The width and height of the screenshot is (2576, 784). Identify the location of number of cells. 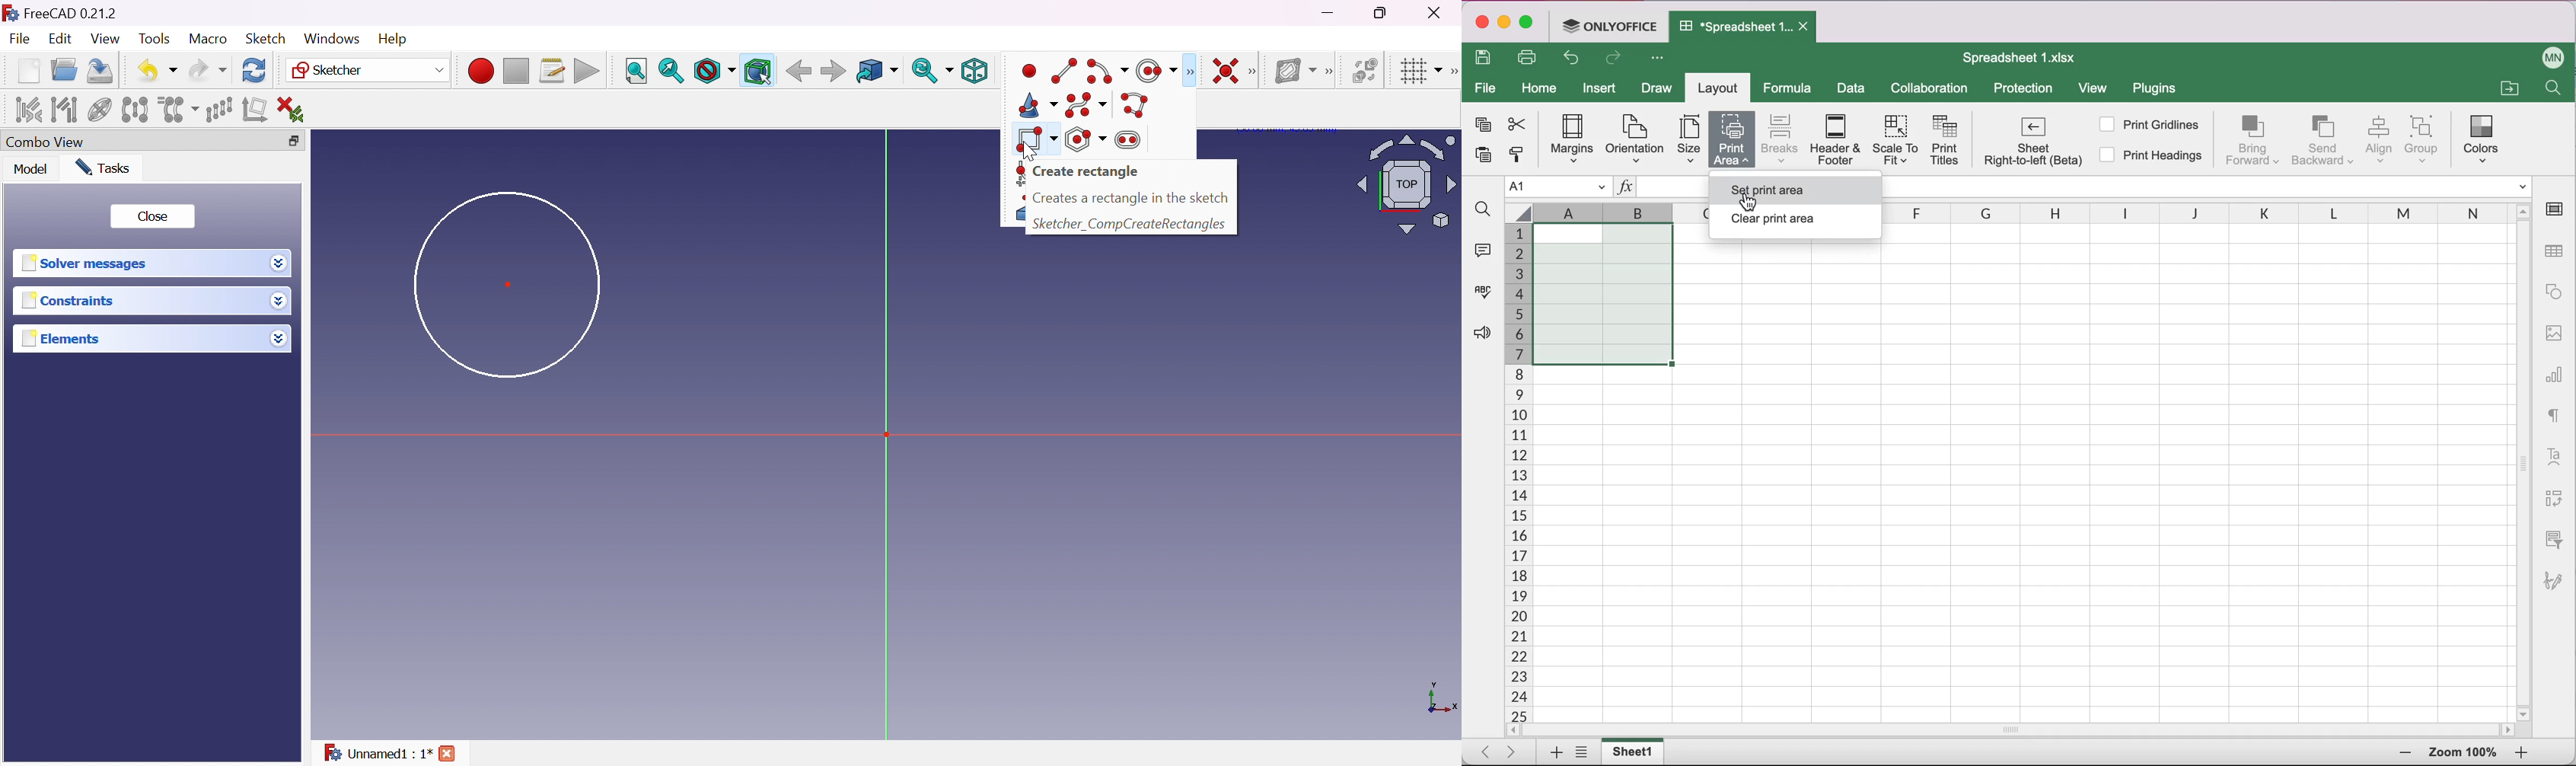
(1516, 474).